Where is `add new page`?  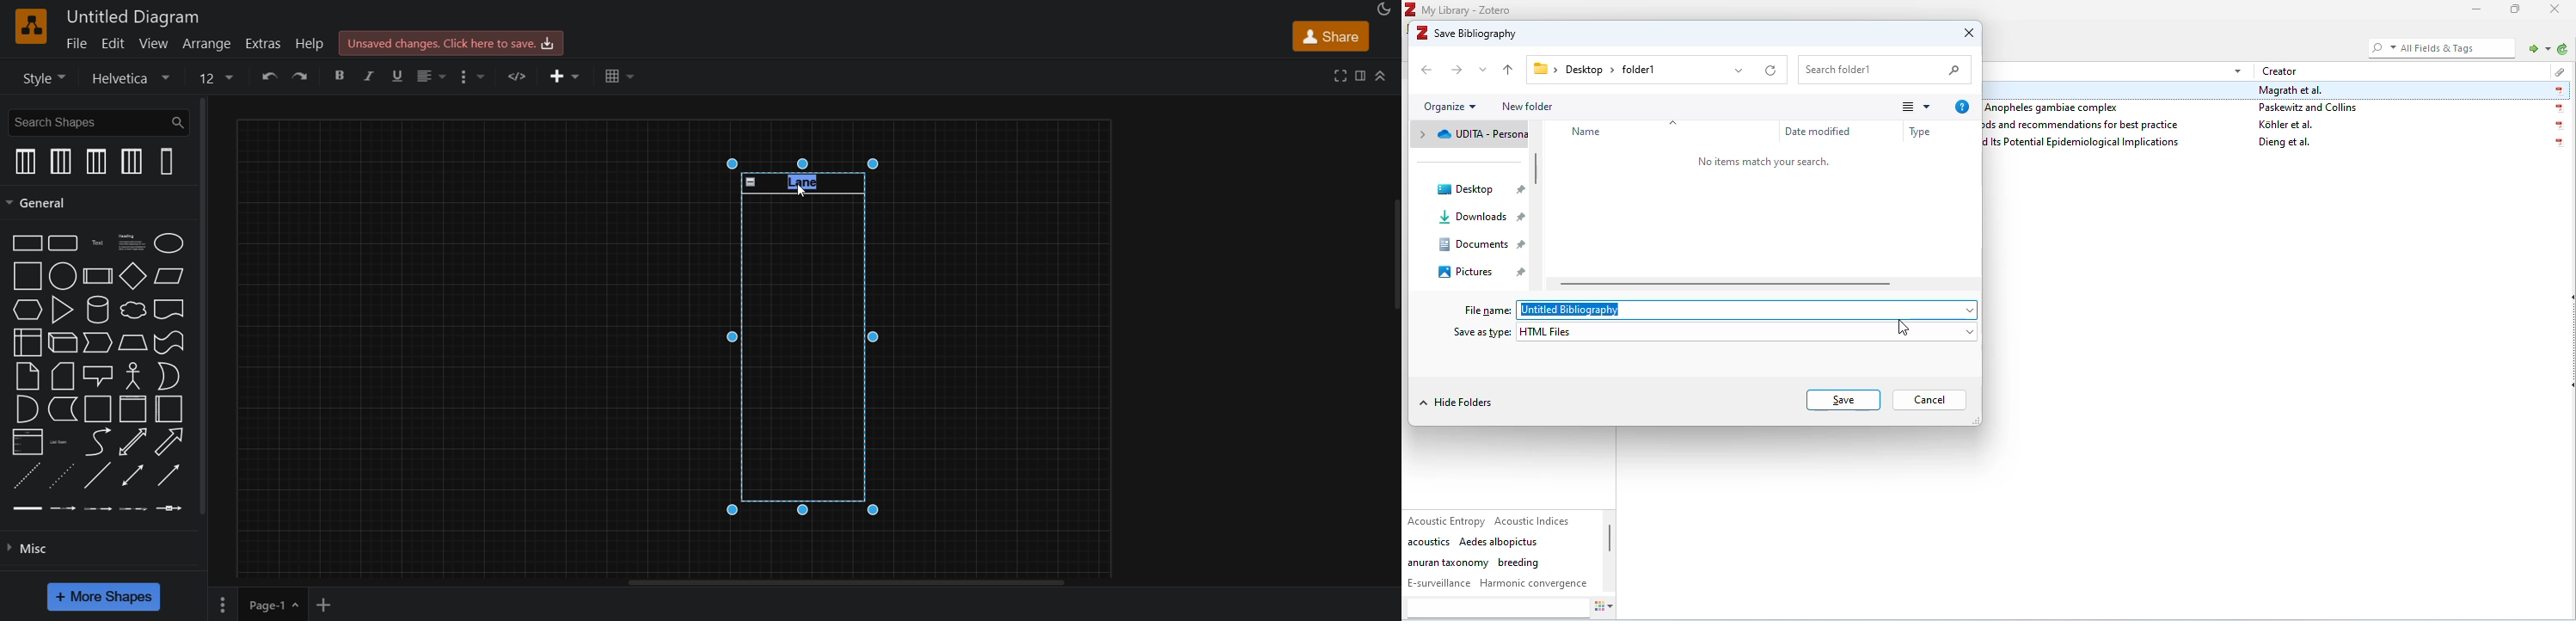
add new page is located at coordinates (334, 603).